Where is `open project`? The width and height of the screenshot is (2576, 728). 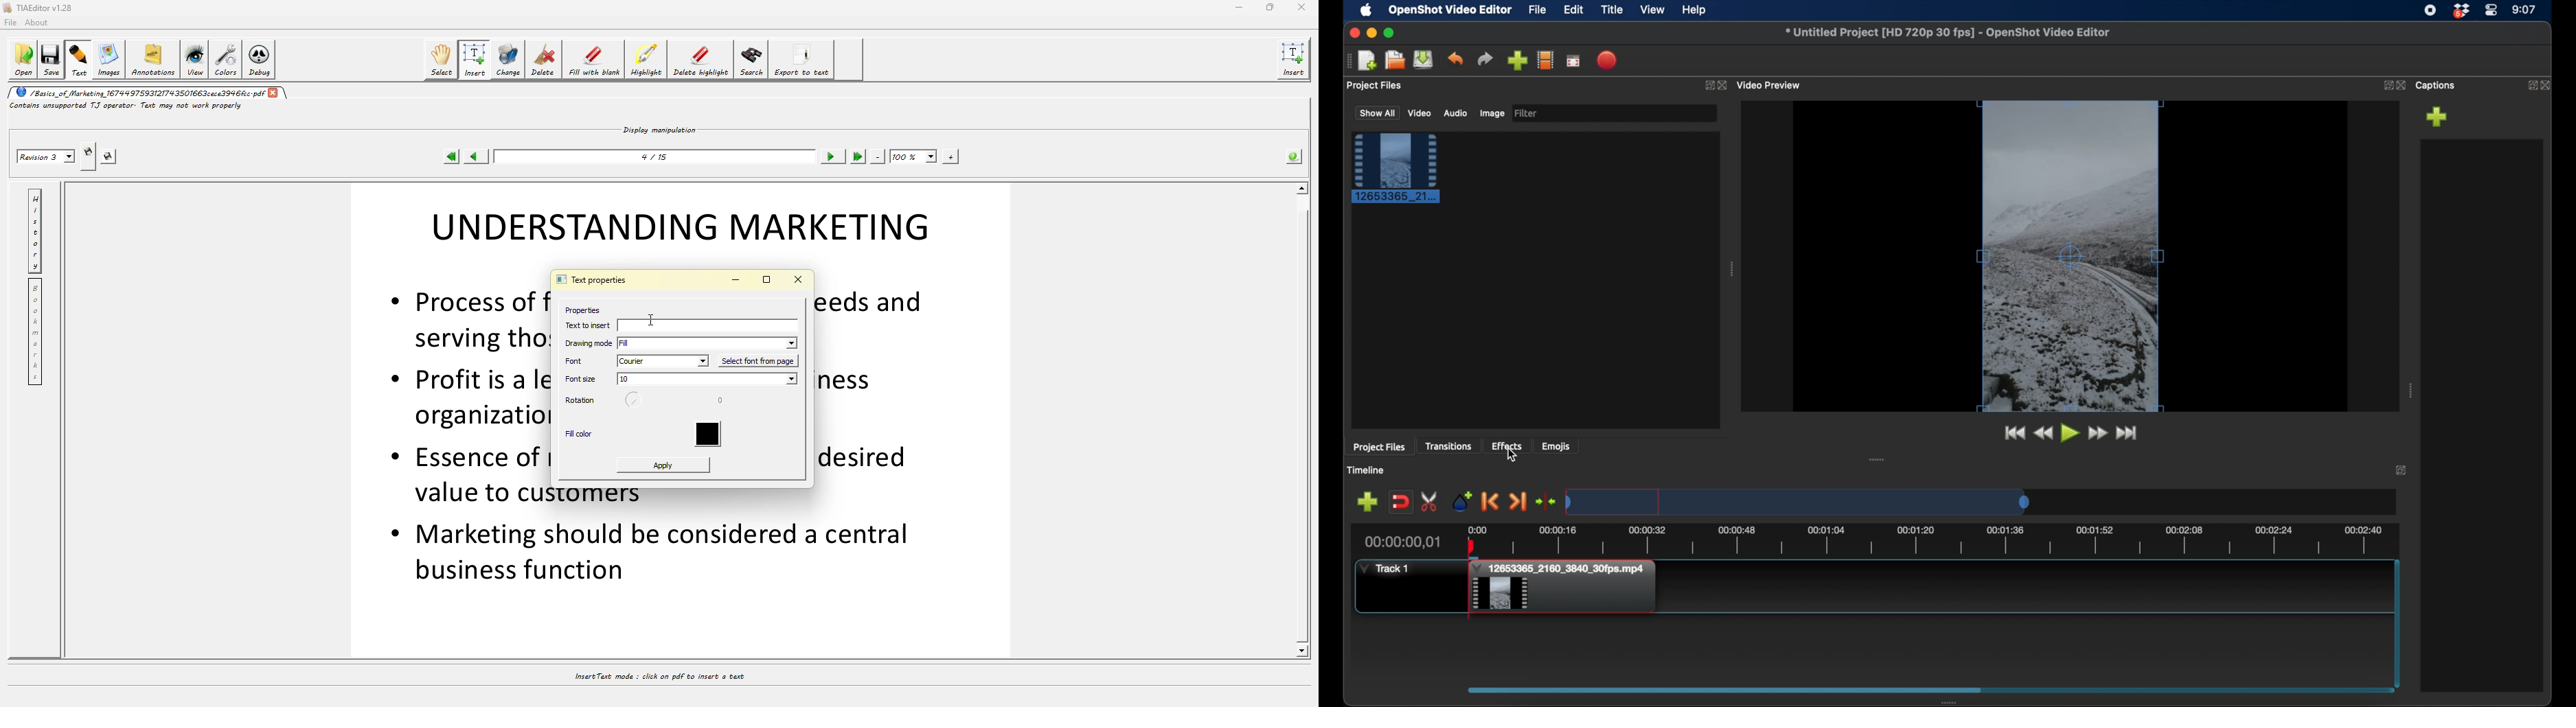 open project is located at coordinates (1393, 60).